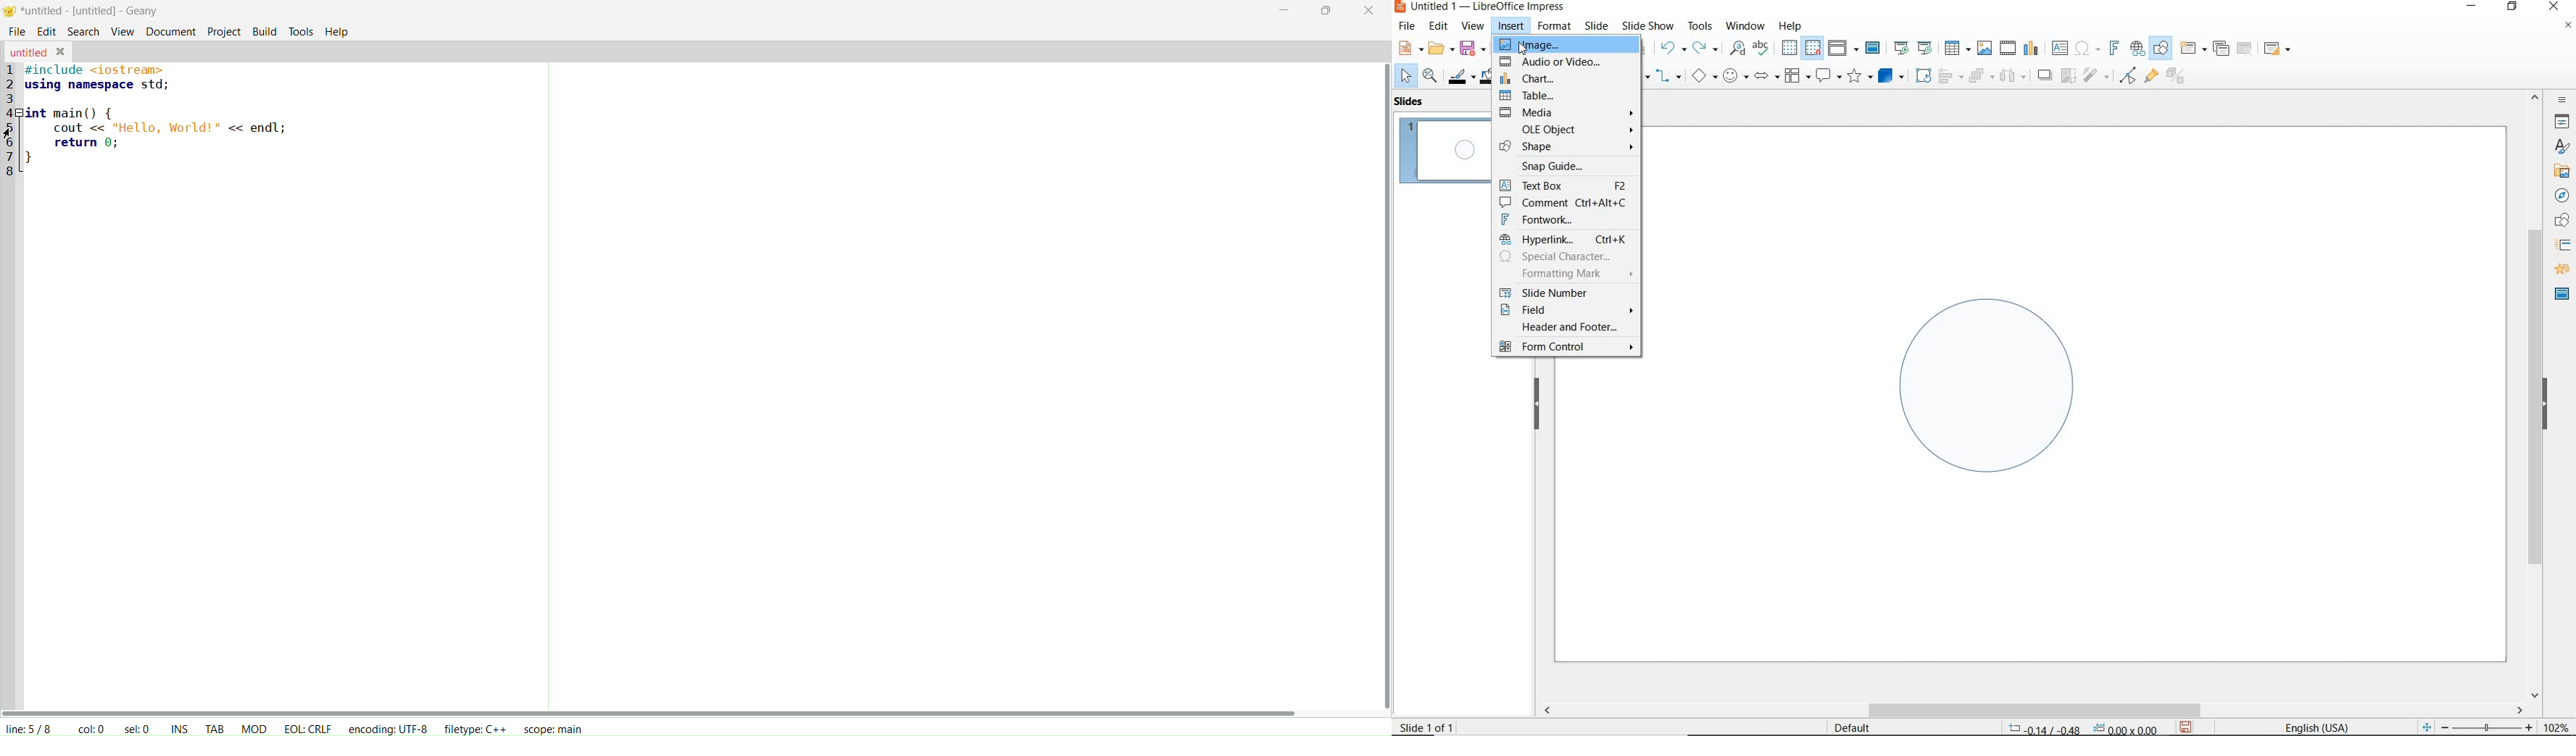 This screenshot has height=756, width=2576. I want to click on properties, so click(2561, 121).